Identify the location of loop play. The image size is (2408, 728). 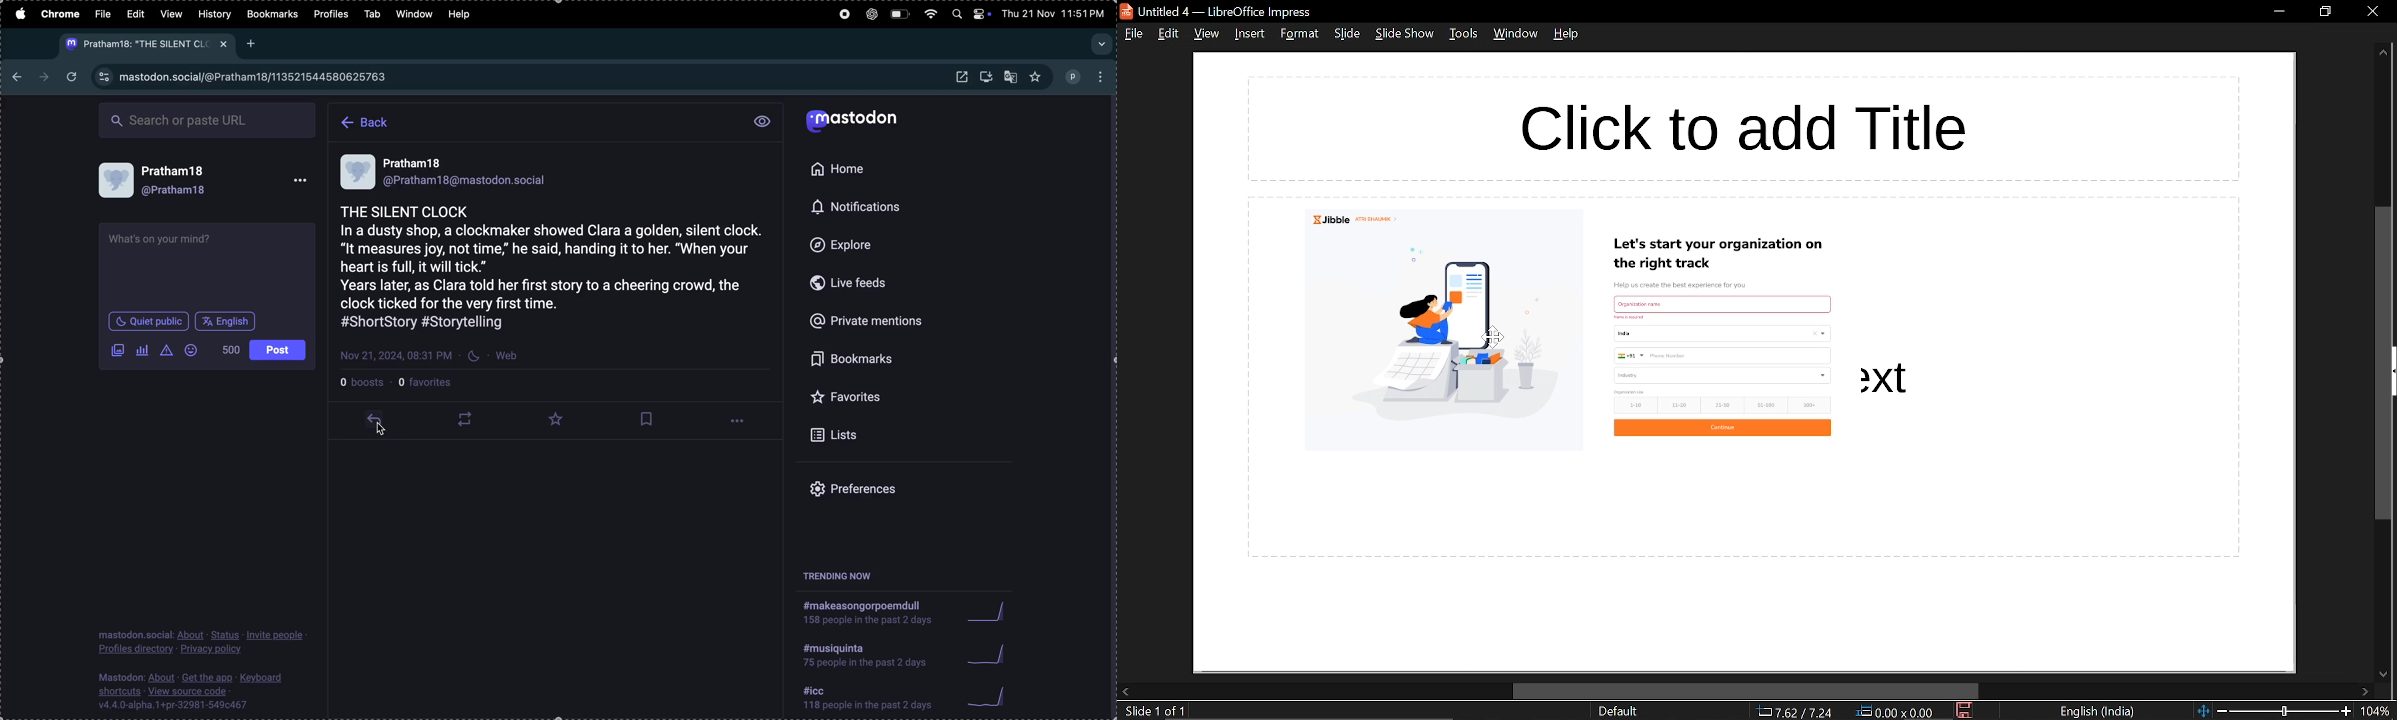
(466, 423).